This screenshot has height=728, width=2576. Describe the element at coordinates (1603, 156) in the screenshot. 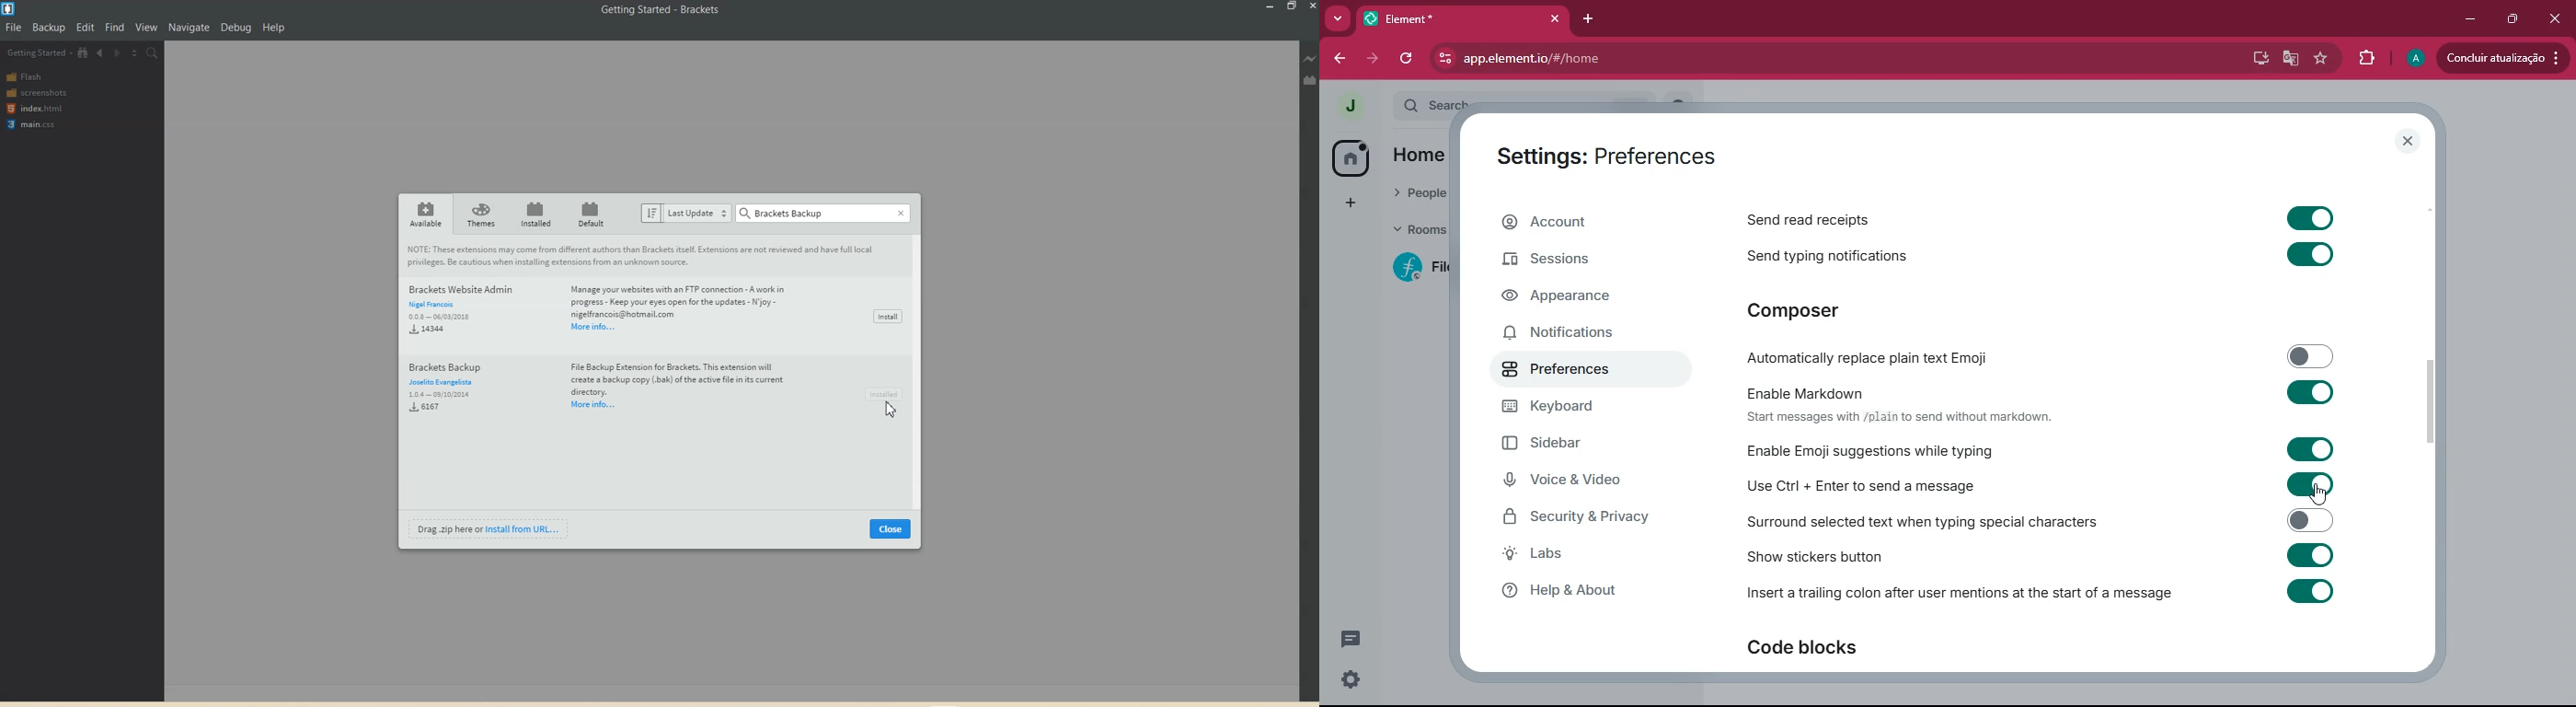

I see `Settings: Preferences` at that location.